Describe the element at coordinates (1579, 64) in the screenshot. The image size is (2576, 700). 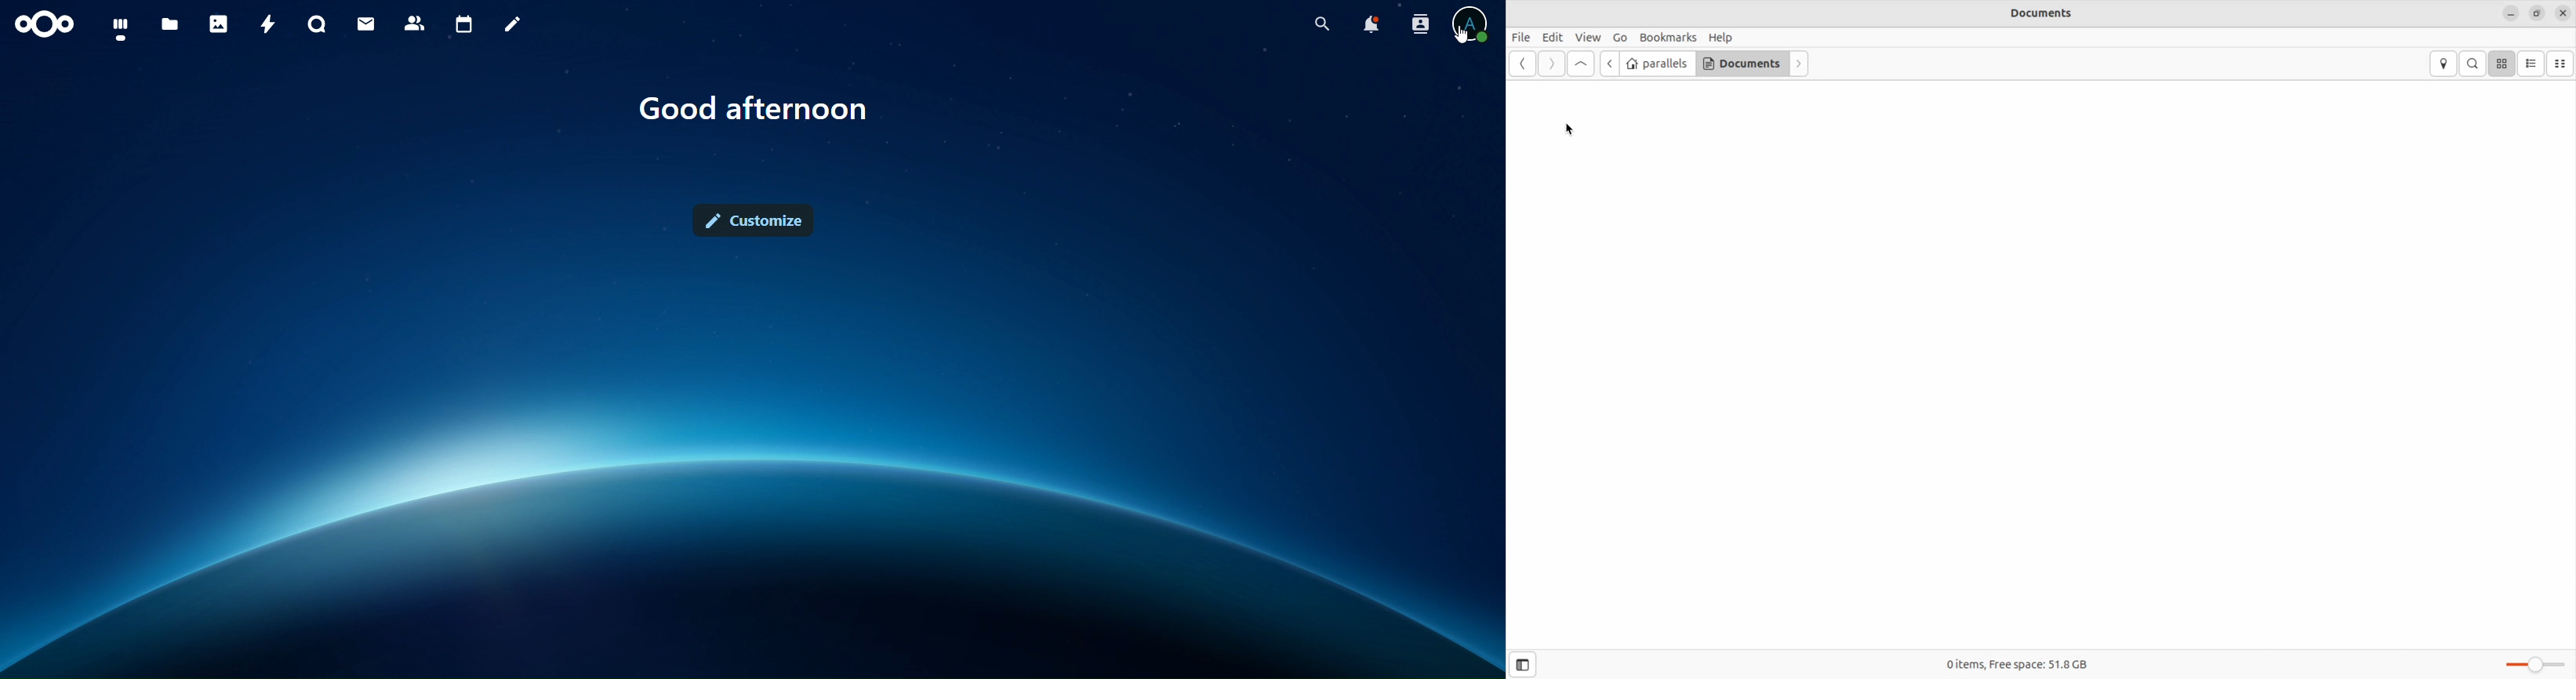
I see `go up` at that location.